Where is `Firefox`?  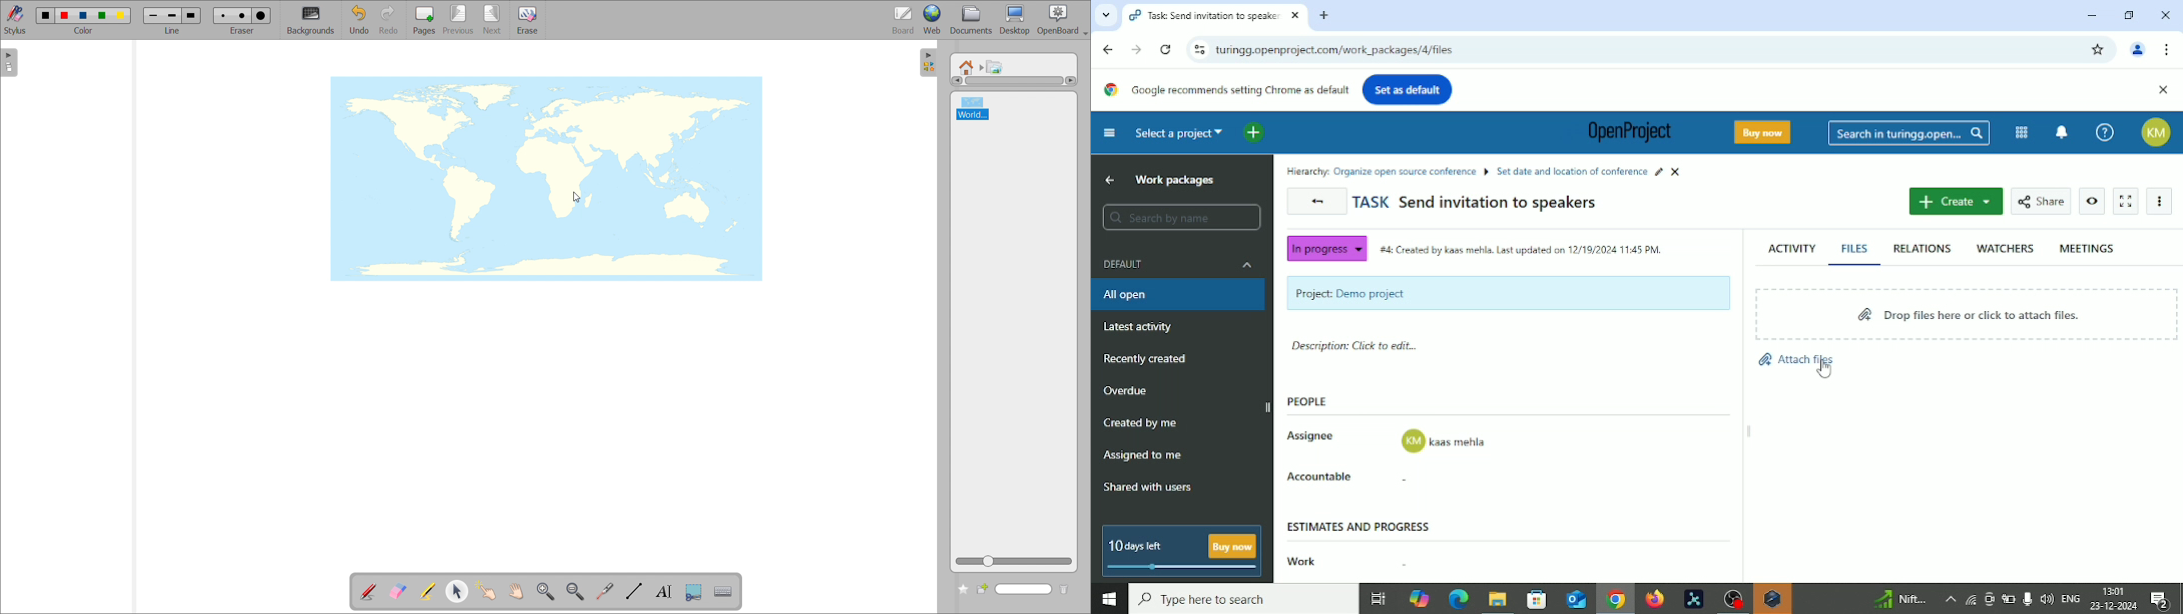 Firefox is located at coordinates (1654, 599).